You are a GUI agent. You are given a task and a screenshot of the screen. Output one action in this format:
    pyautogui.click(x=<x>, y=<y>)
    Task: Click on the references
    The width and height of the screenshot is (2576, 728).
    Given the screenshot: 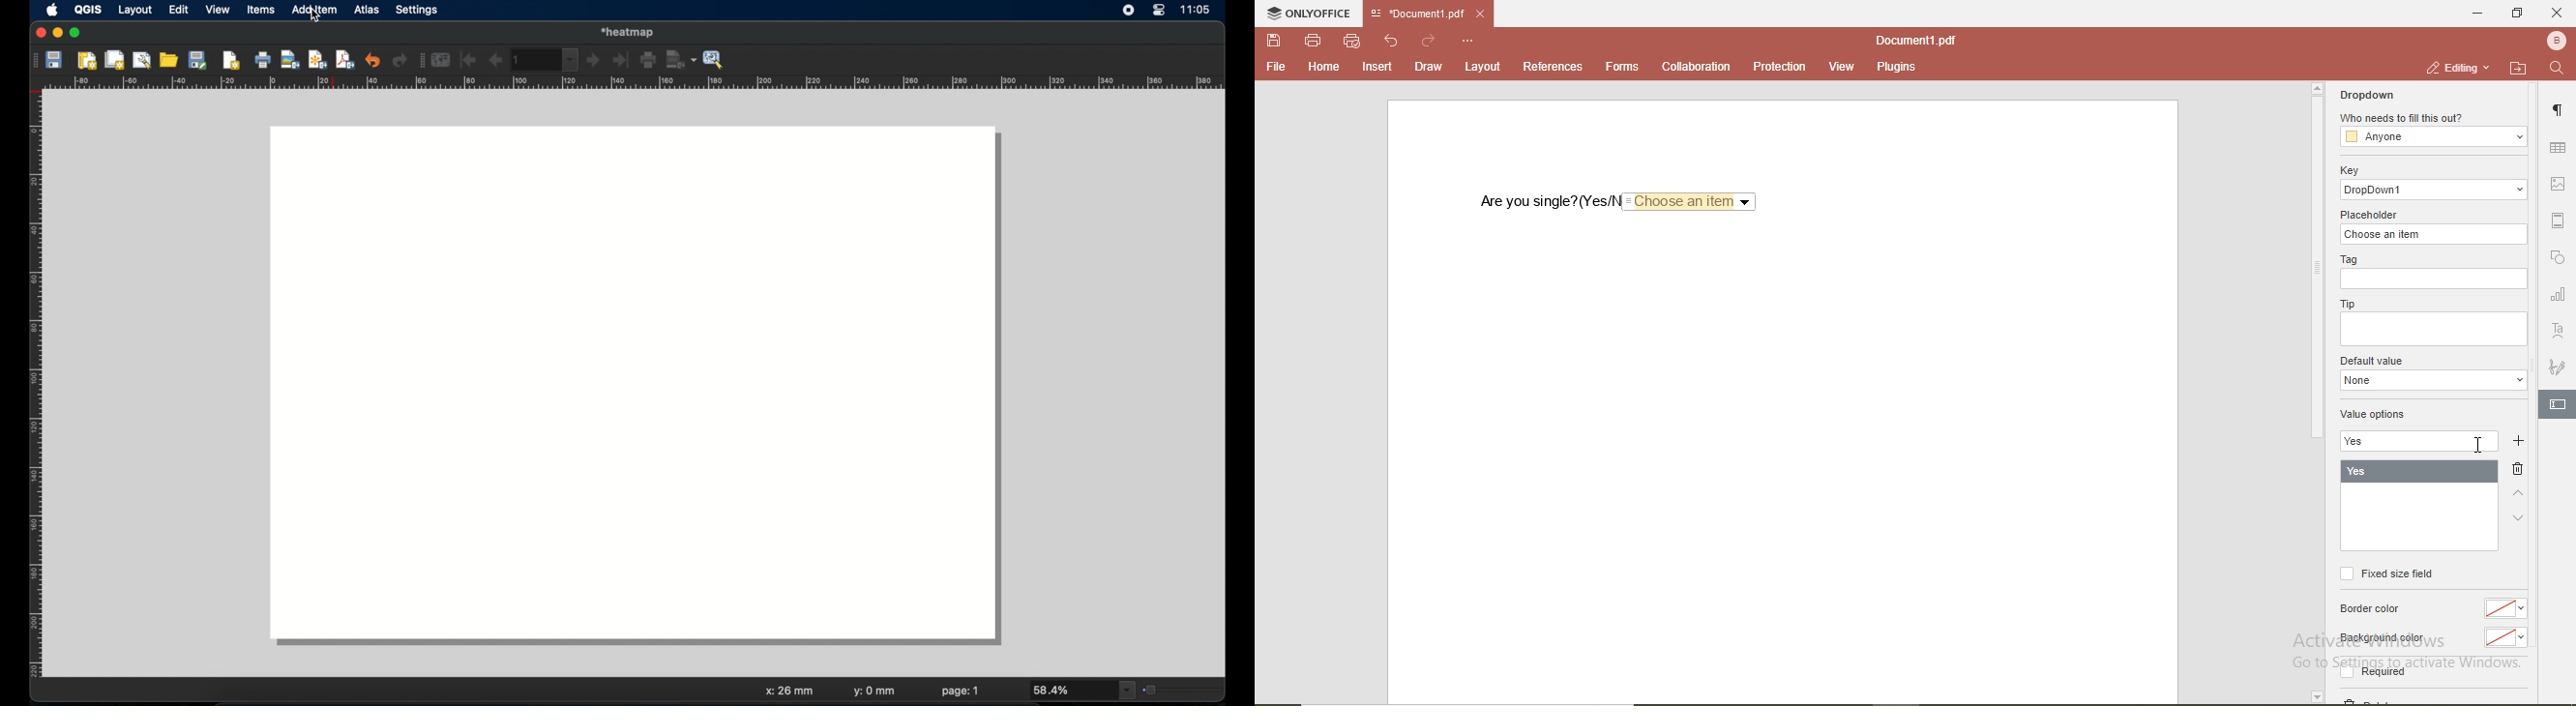 What is the action you would take?
    pyautogui.click(x=1554, y=66)
    